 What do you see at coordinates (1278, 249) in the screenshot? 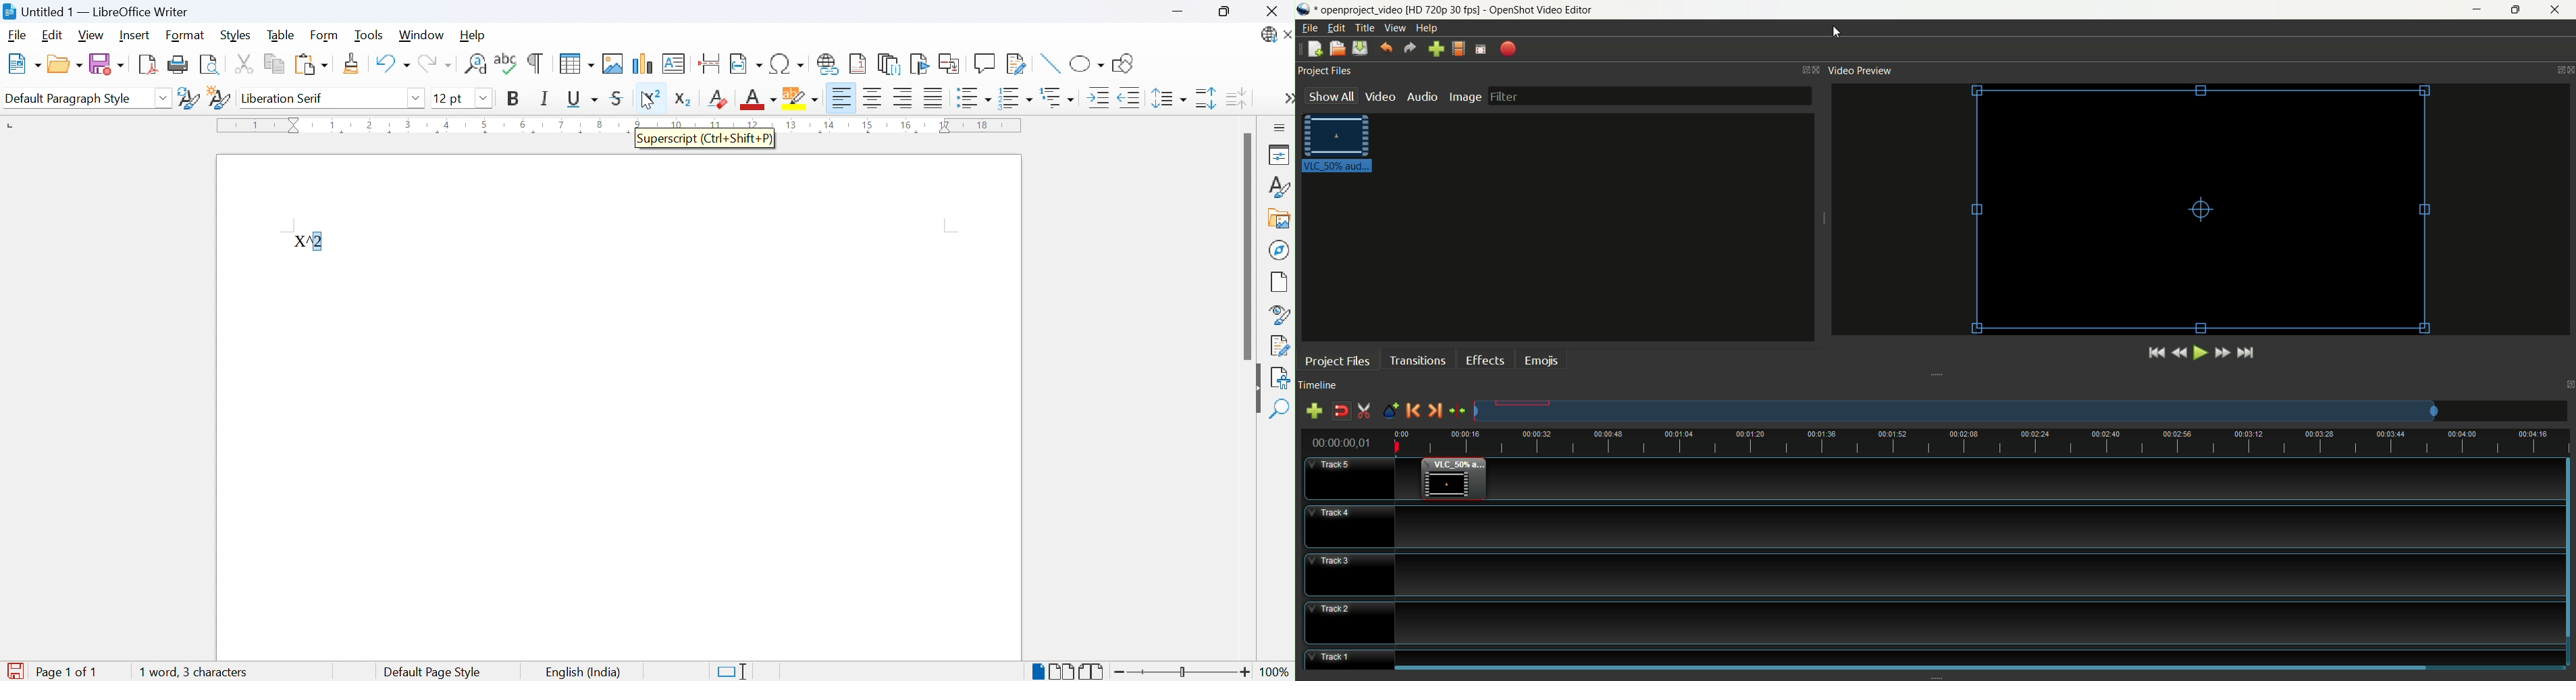
I see `Navigator` at bounding box center [1278, 249].